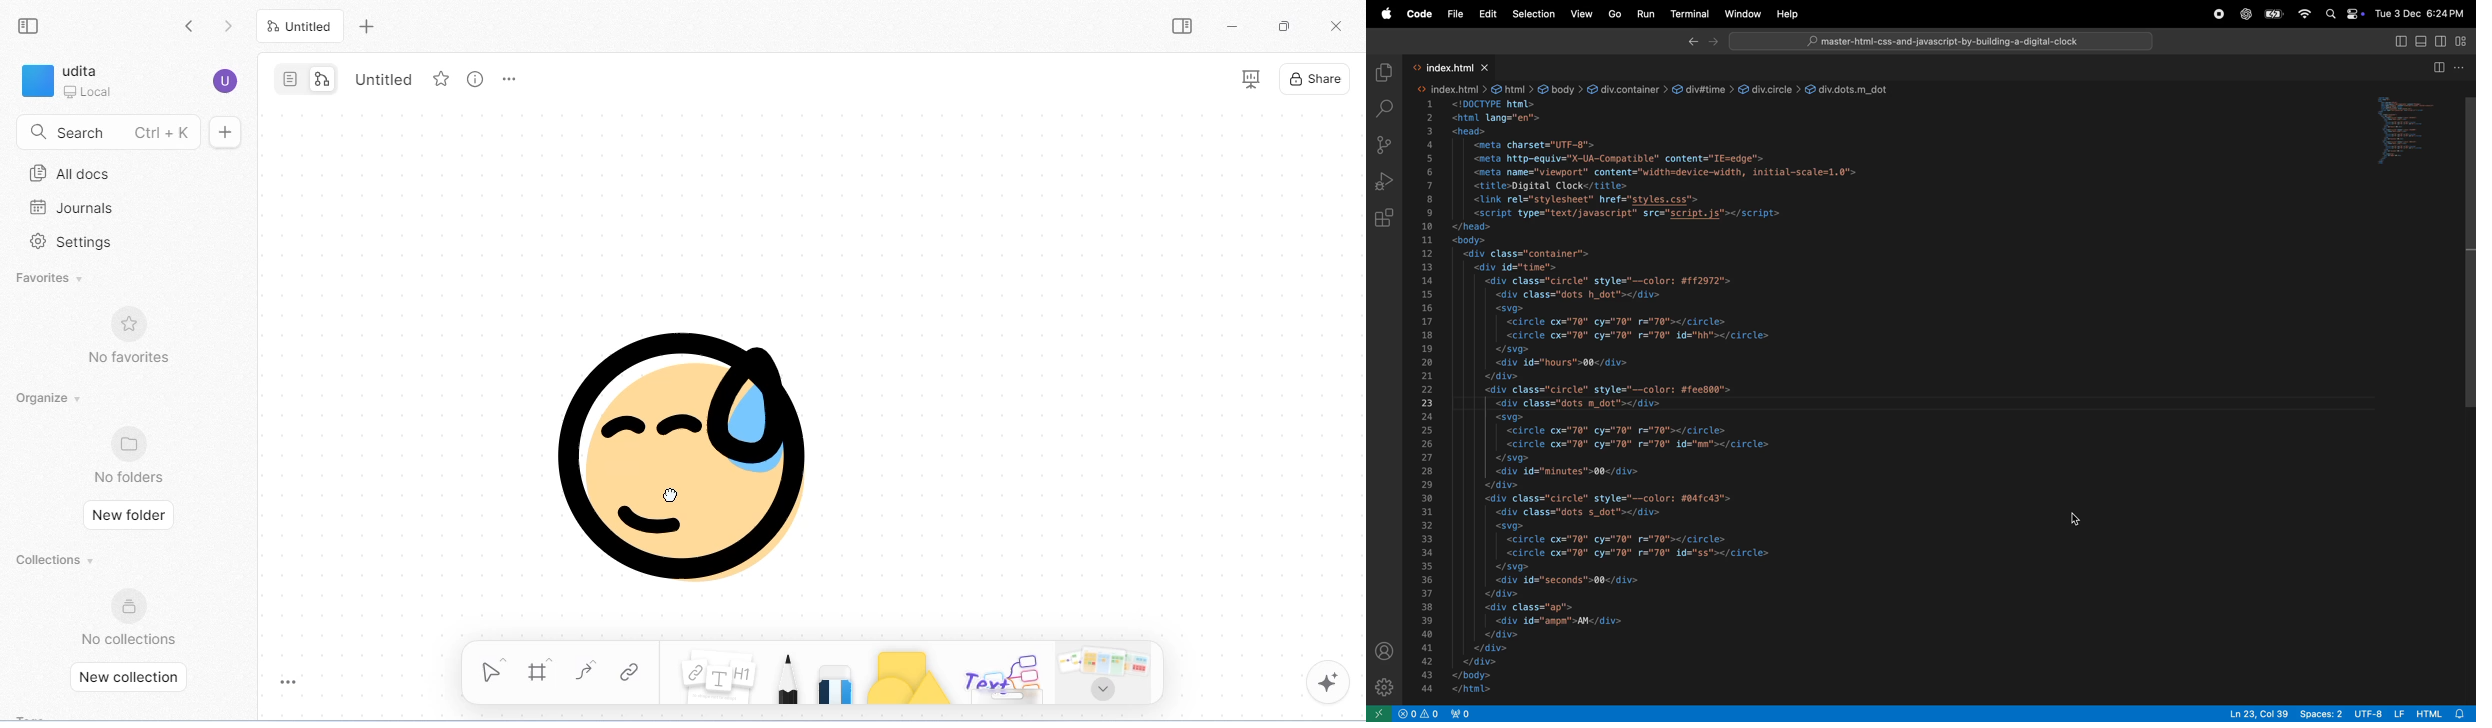 The image size is (2492, 728). What do you see at coordinates (71, 174) in the screenshot?
I see `all docs` at bounding box center [71, 174].